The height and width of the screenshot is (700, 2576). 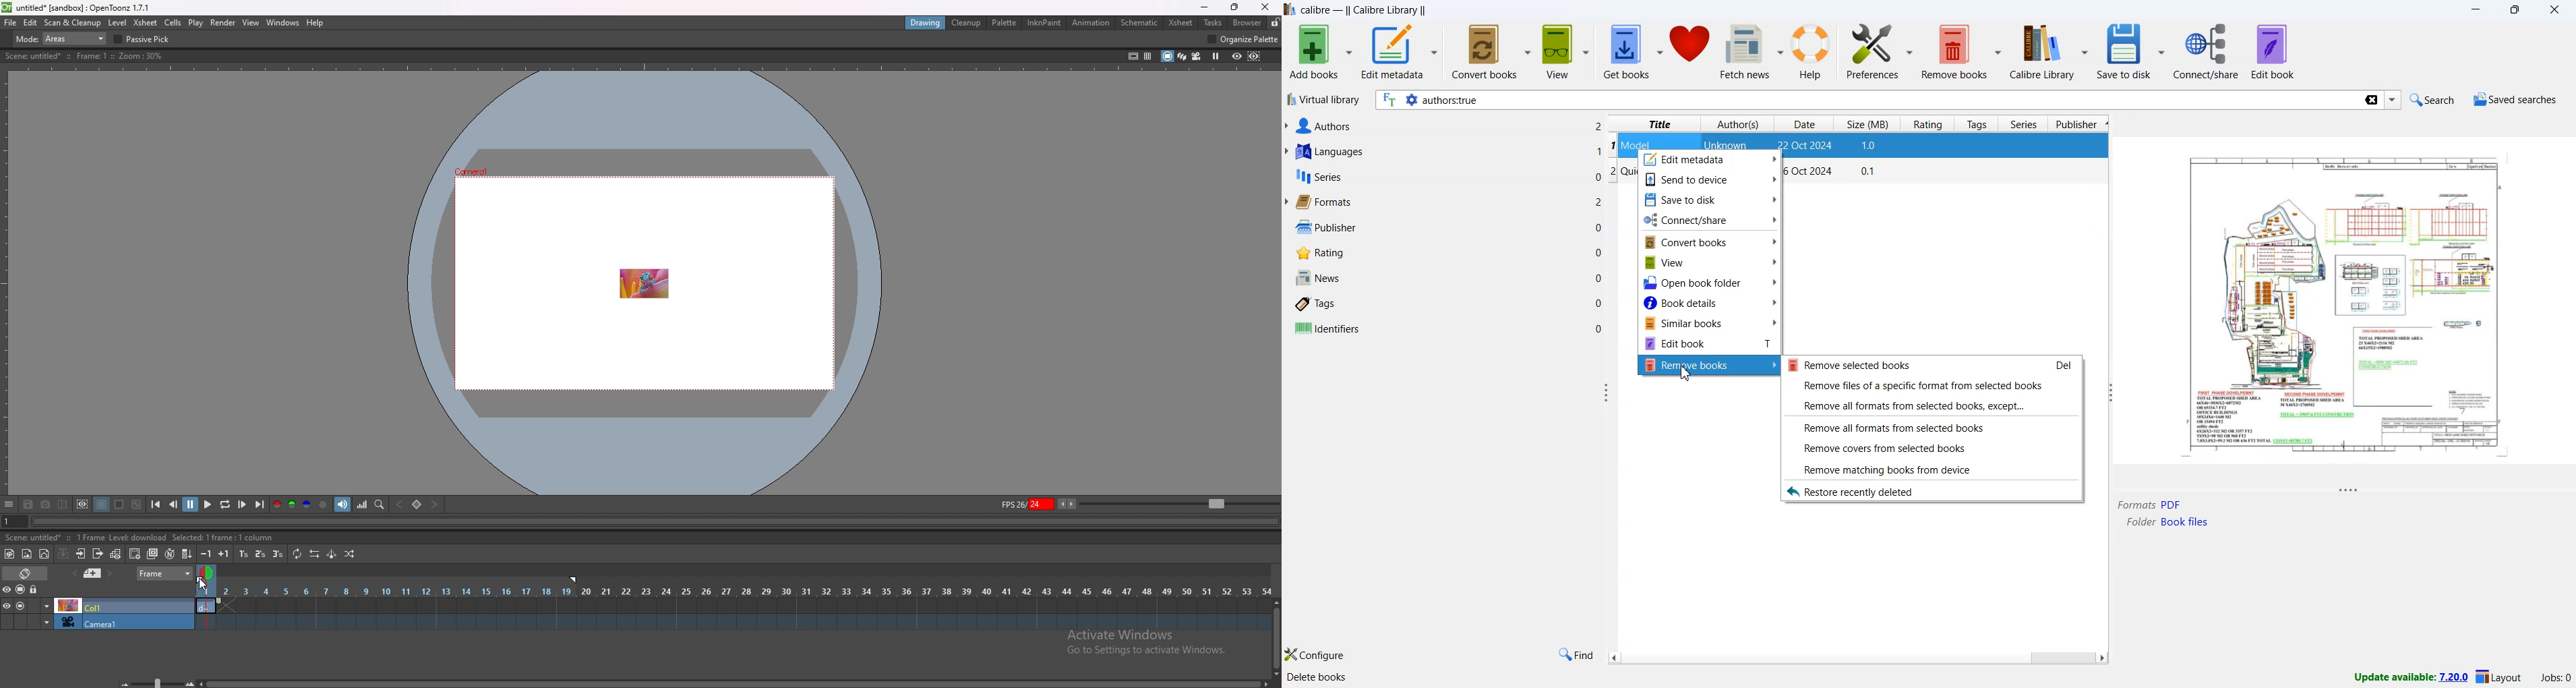 What do you see at coordinates (1710, 323) in the screenshot?
I see `Similar books` at bounding box center [1710, 323].